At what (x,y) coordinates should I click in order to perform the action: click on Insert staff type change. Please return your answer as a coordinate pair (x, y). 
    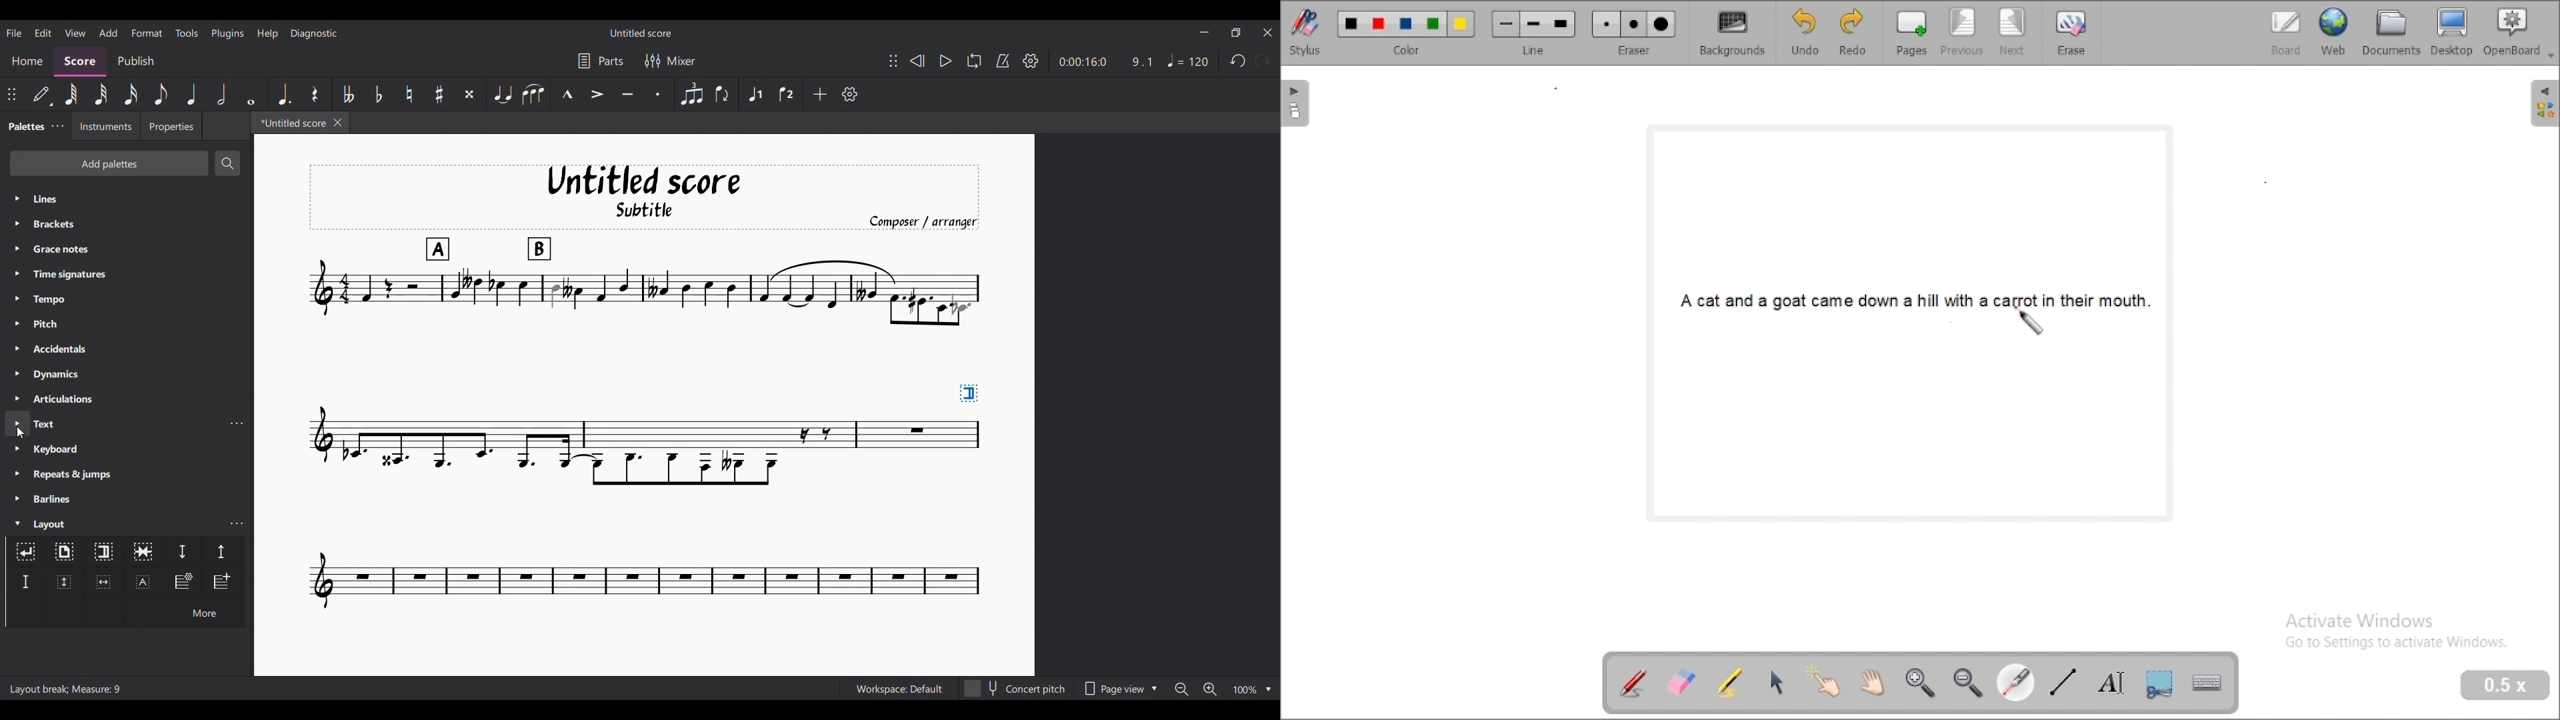
    Looking at the image, I should click on (182, 581).